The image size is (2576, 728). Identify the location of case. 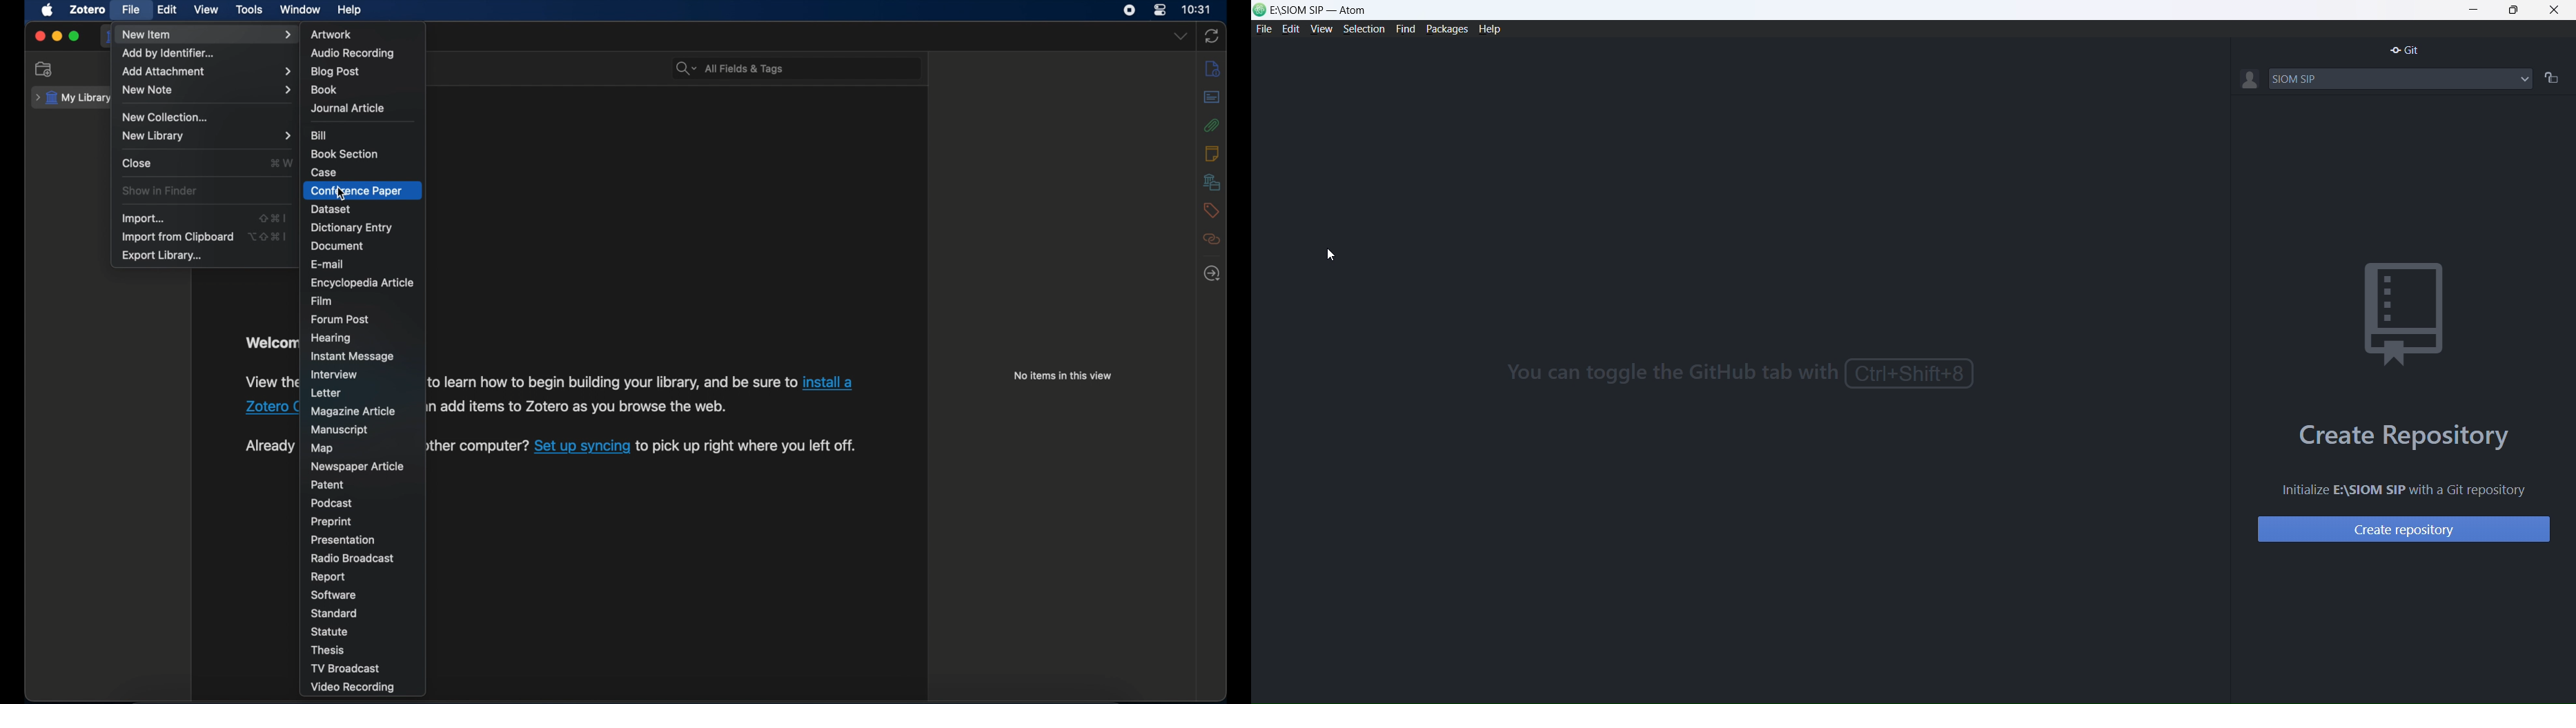
(325, 173).